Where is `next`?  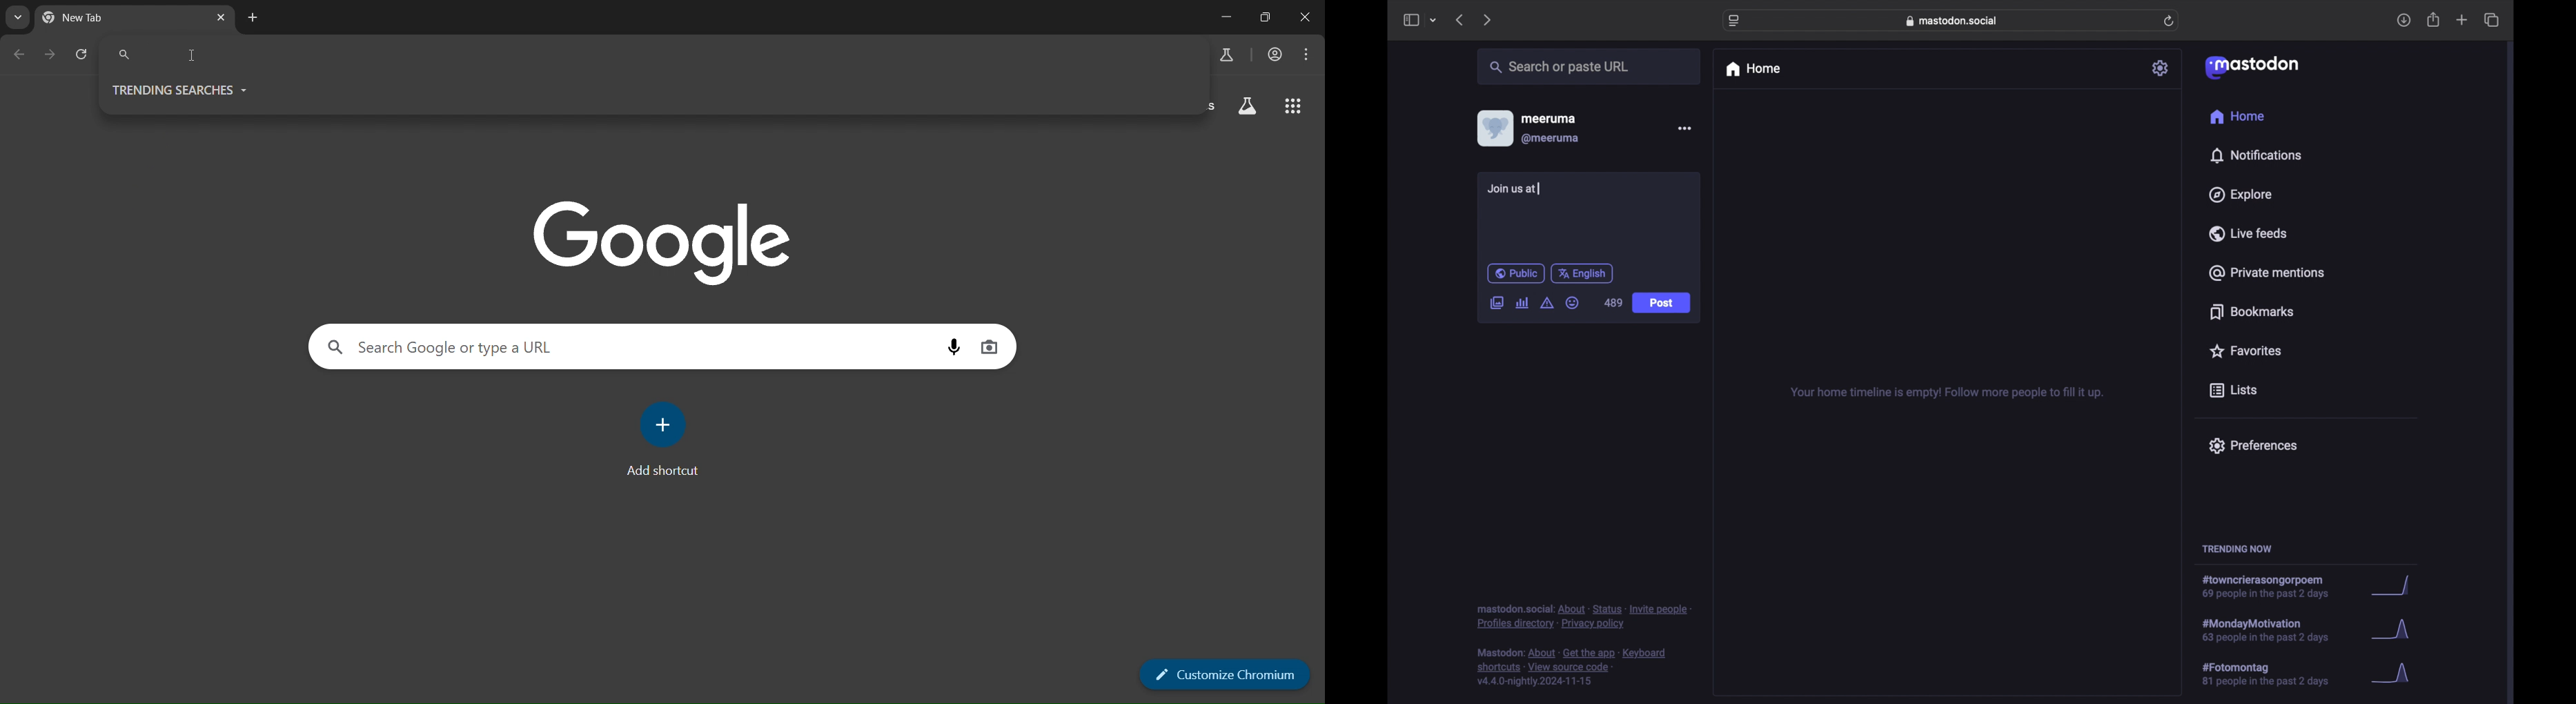
next is located at coordinates (1489, 20).